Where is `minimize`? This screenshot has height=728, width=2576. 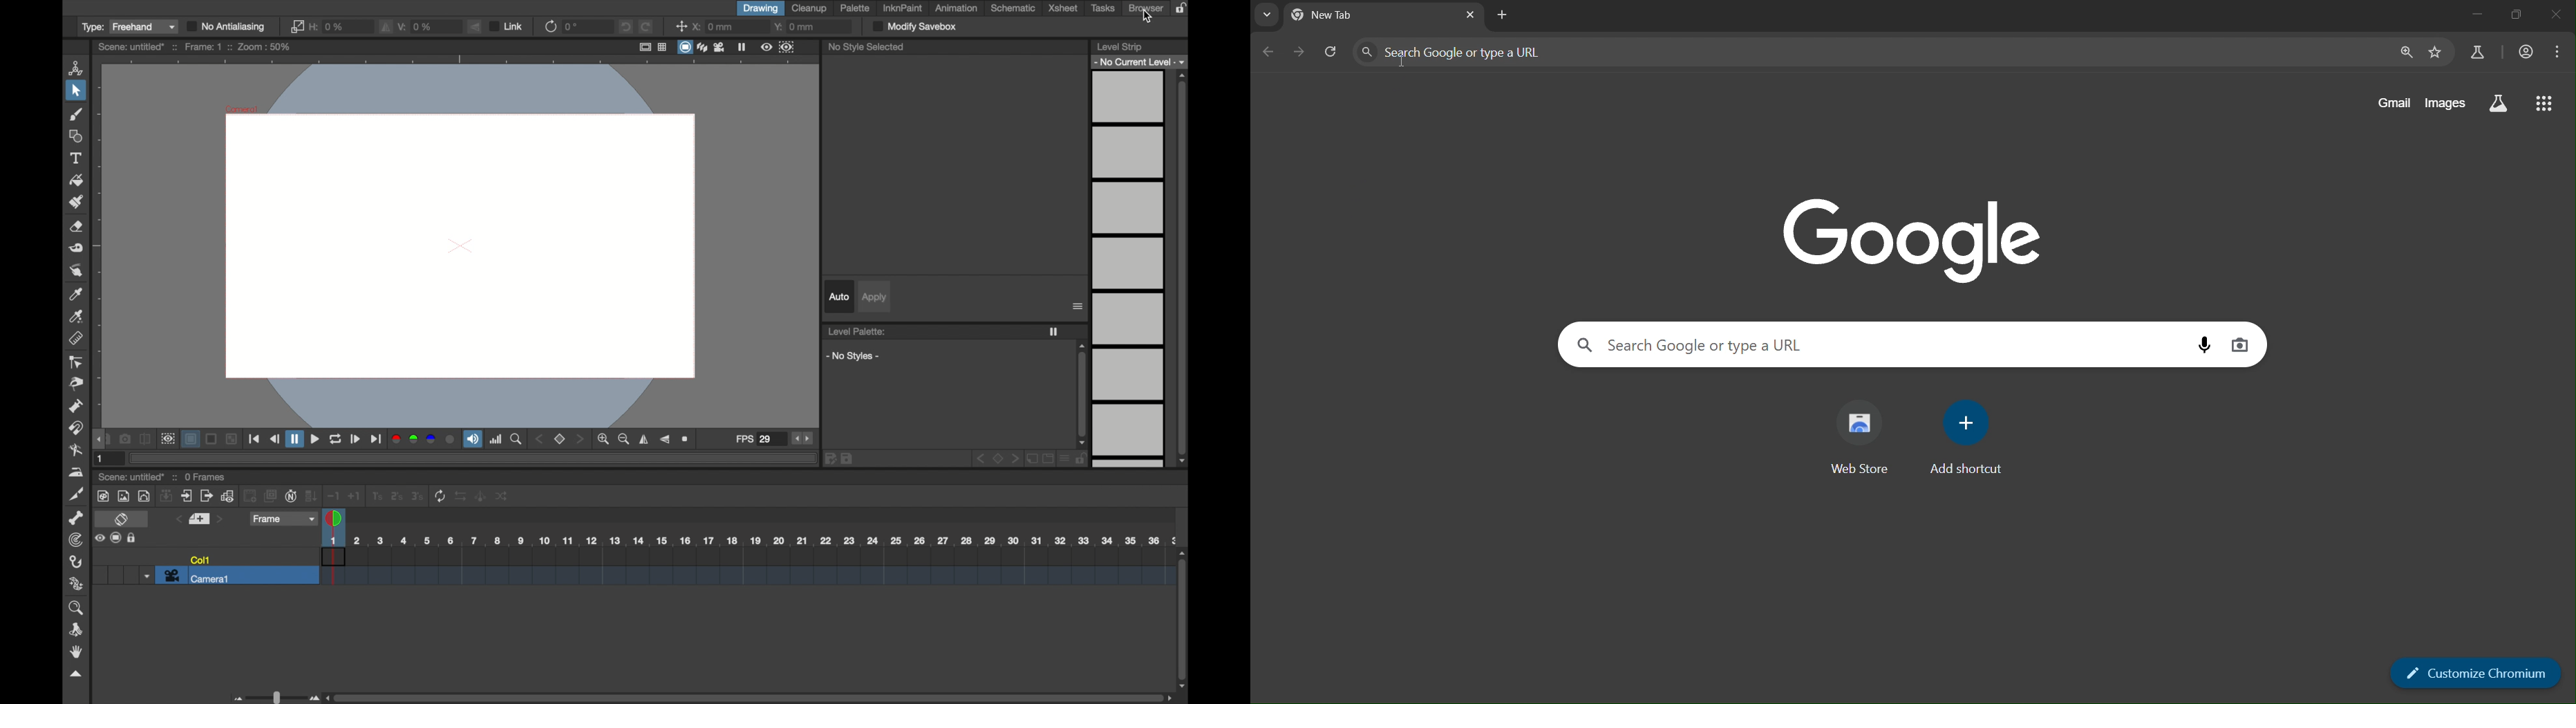 minimize is located at coordinates (2479, 15).